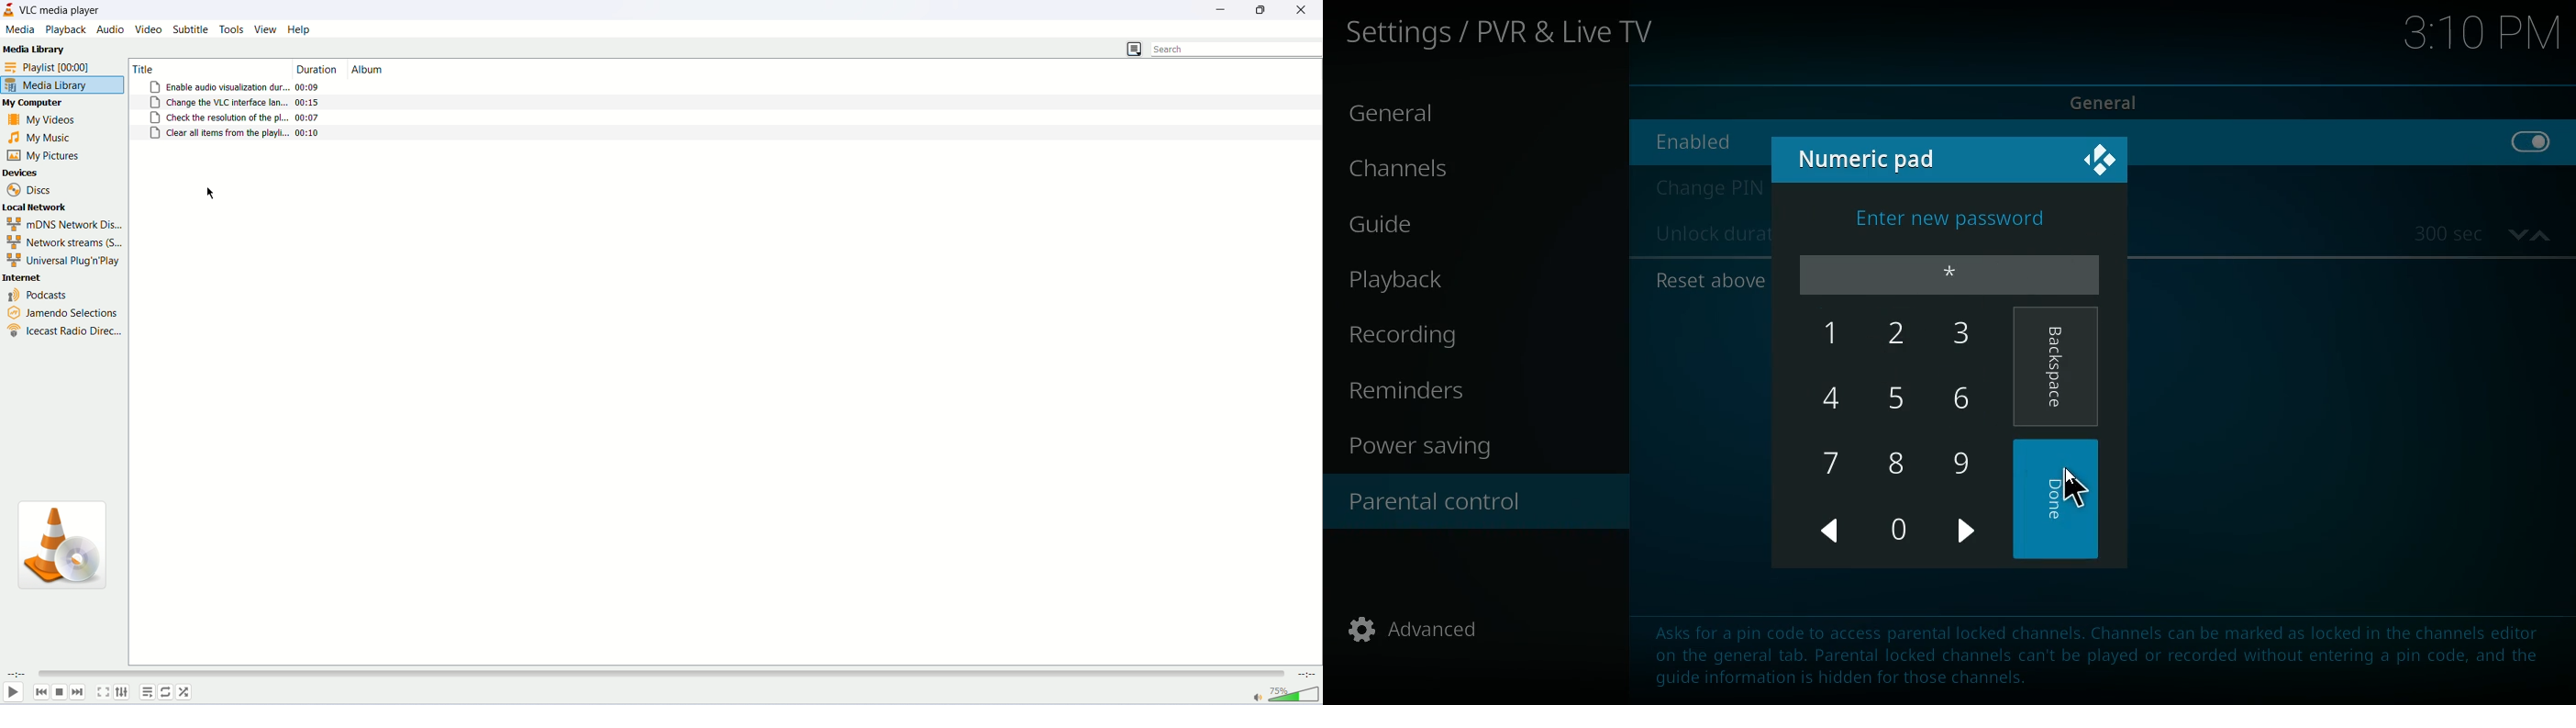  Describe the element at coordinates (1952, 215) in the screenshot. I see `enter new password` at that location.